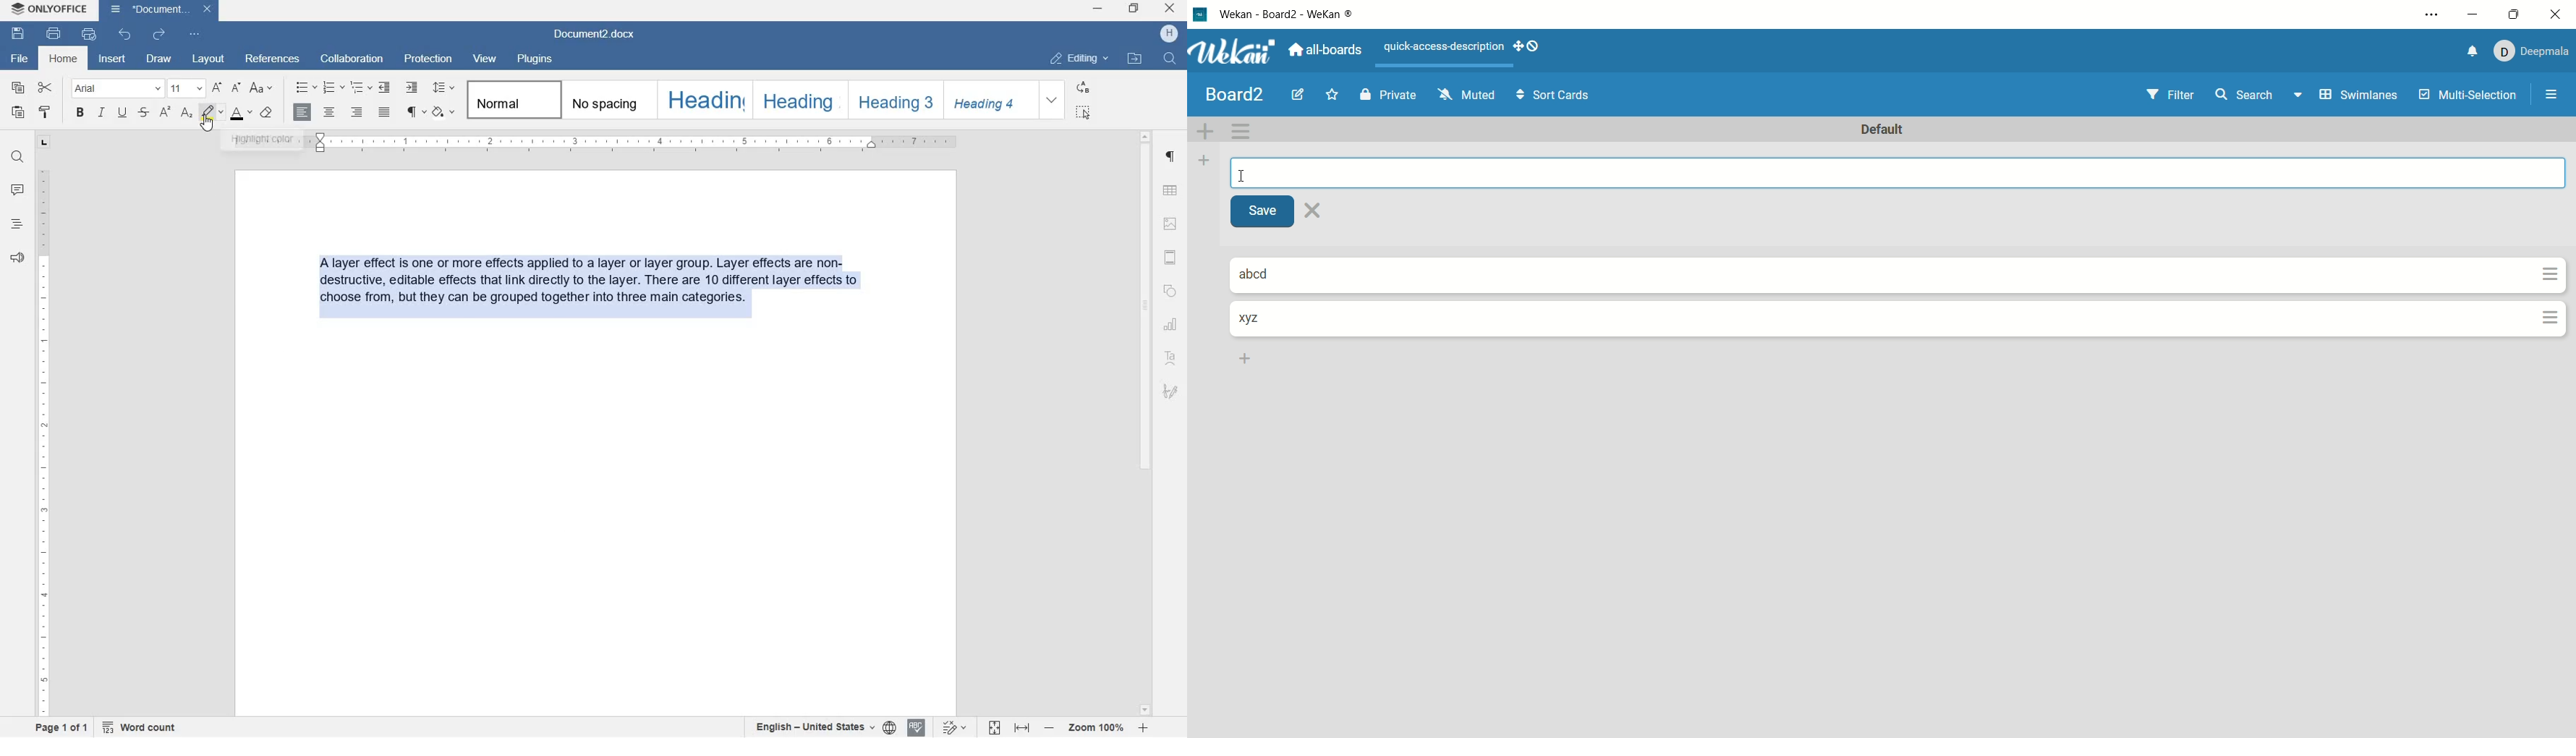 This screenshot has height=756, width=2576. What do you see at coordinates (2530, 49) in the screenshot?
I see `account` at bounding box center [2530, 49].